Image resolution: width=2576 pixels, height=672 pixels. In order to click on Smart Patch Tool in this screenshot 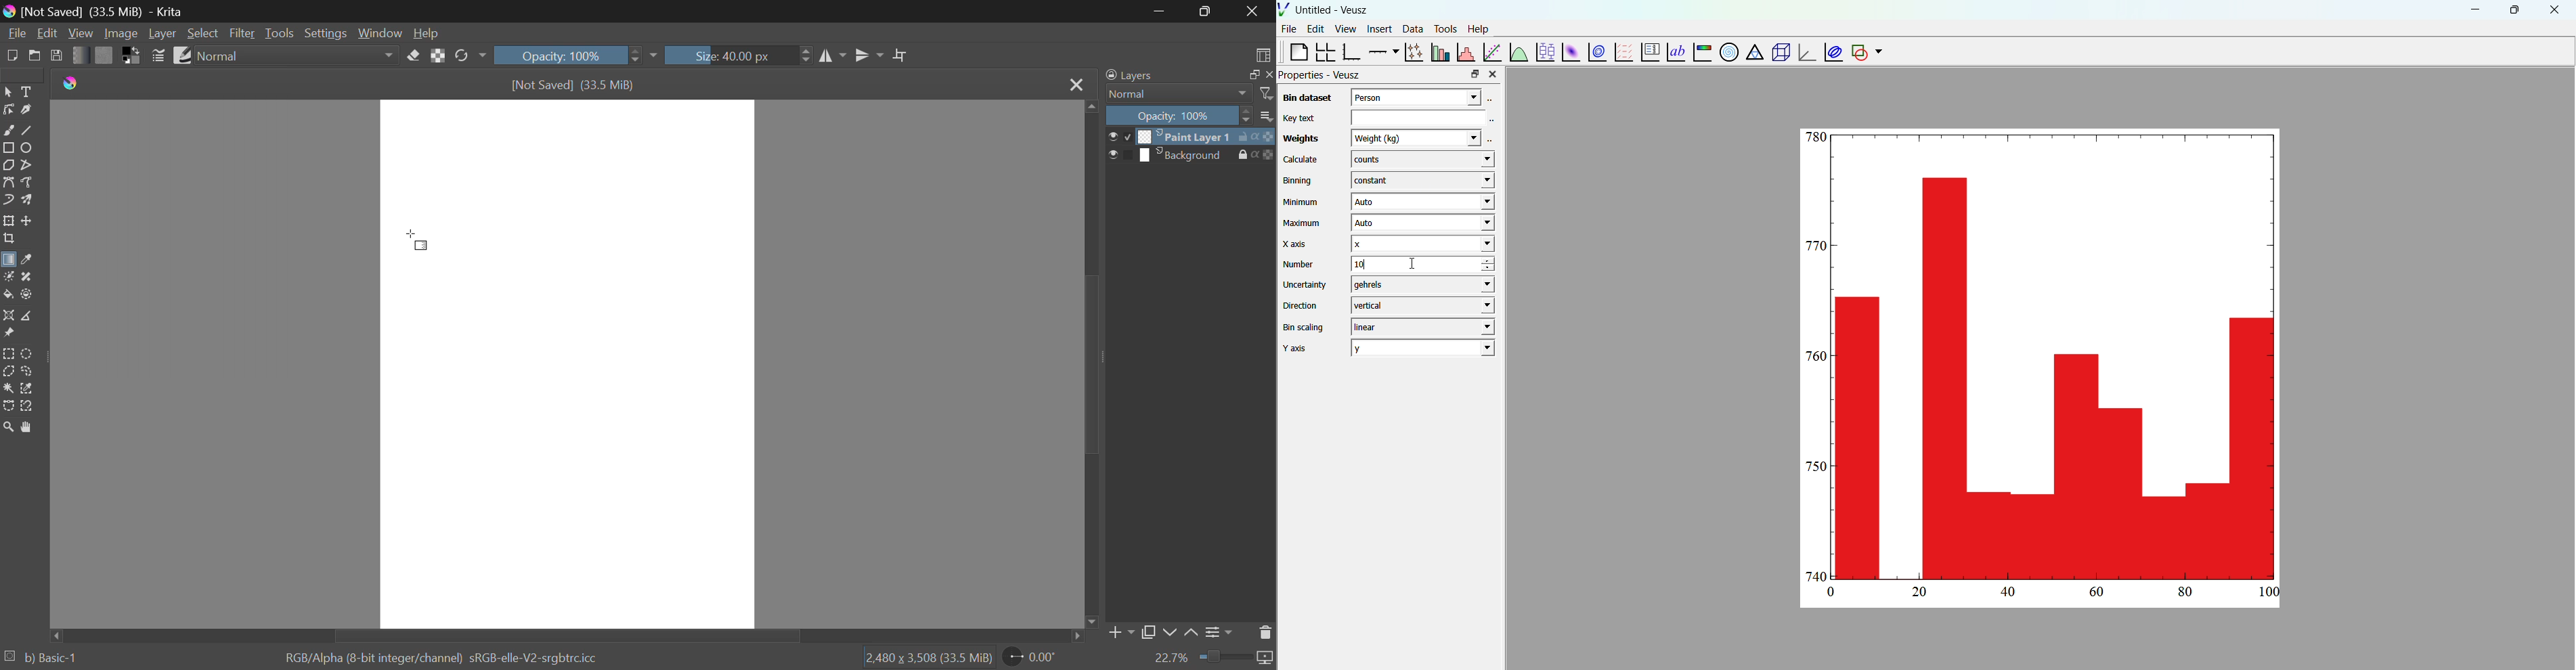, I will do `click(27, 278)`.